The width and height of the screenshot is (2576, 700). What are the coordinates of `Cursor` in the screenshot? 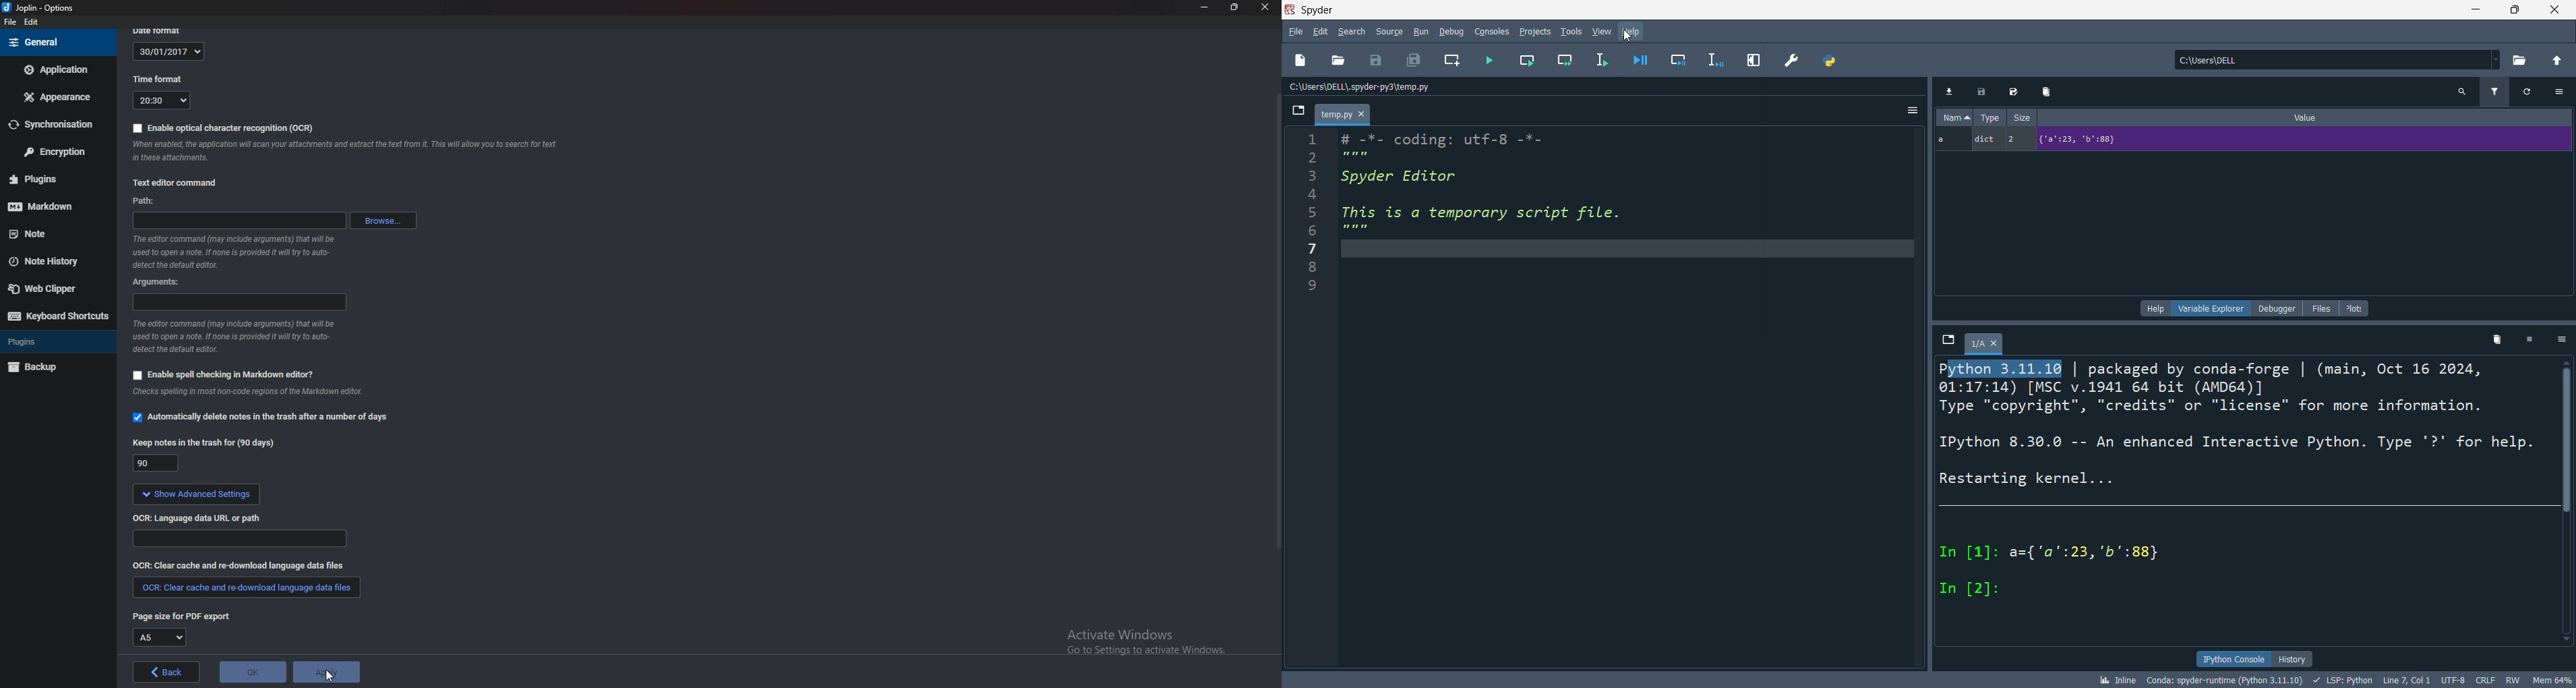 It's located at (1630, 36).